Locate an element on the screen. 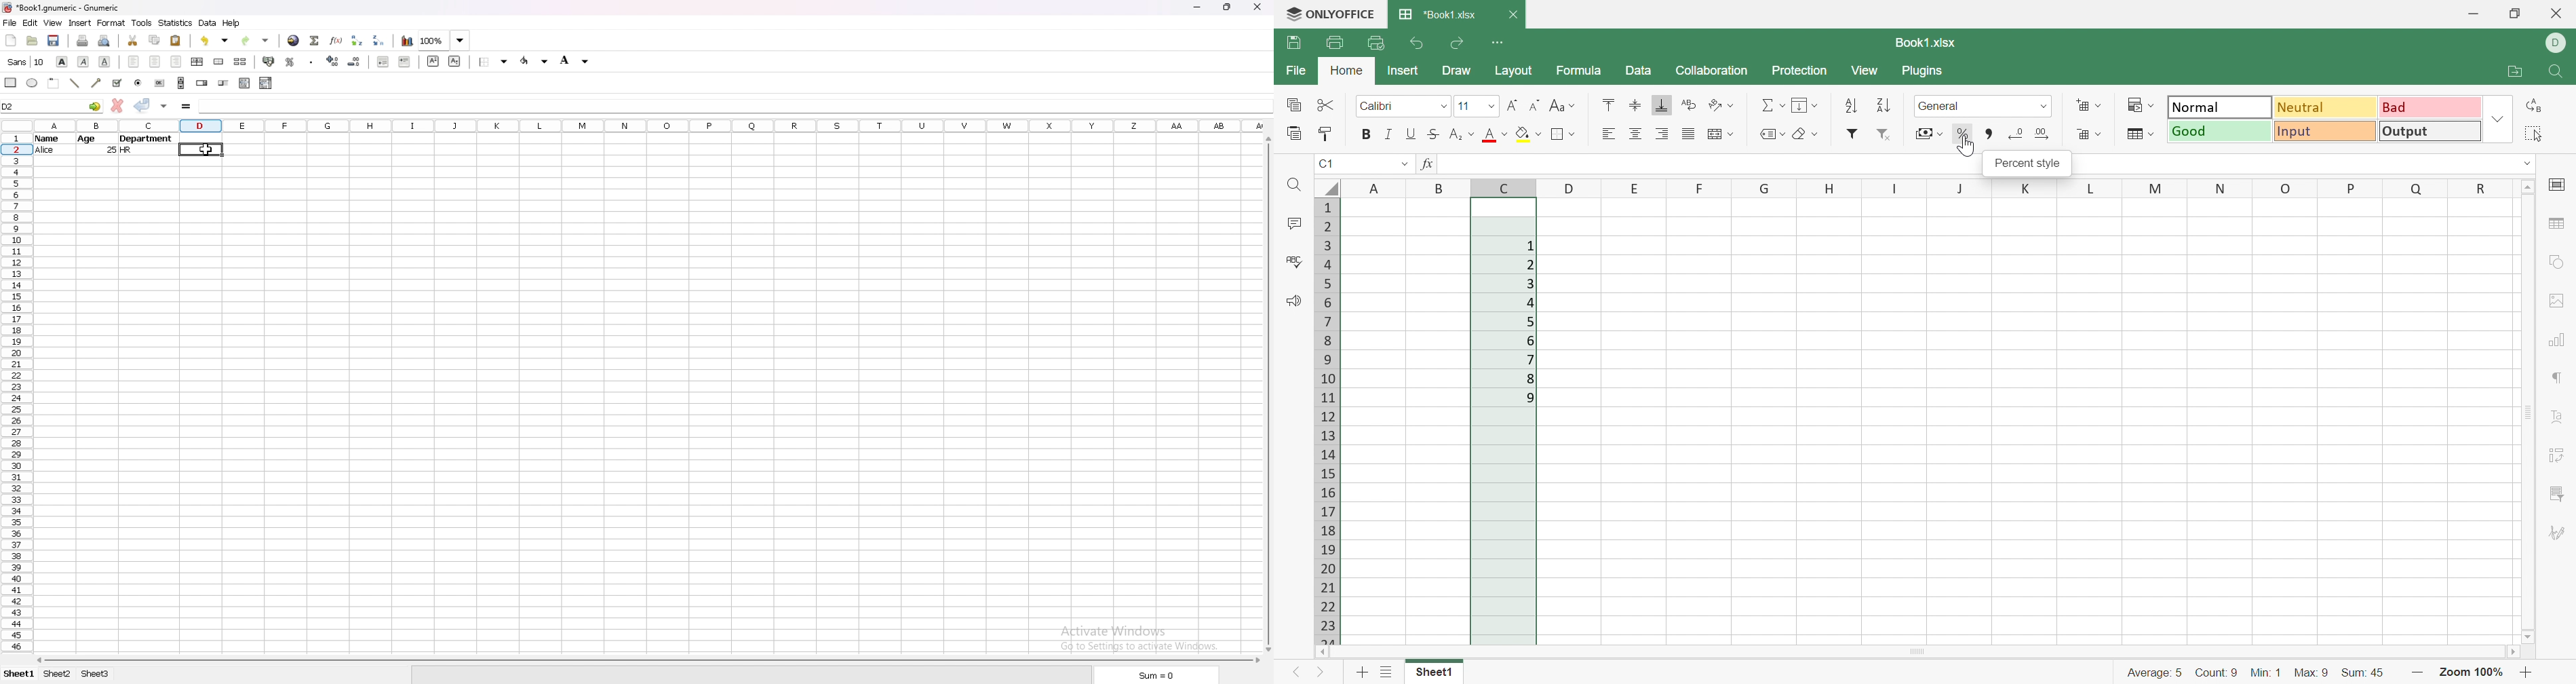  Zoom out is located at coordinates (2526, 672).